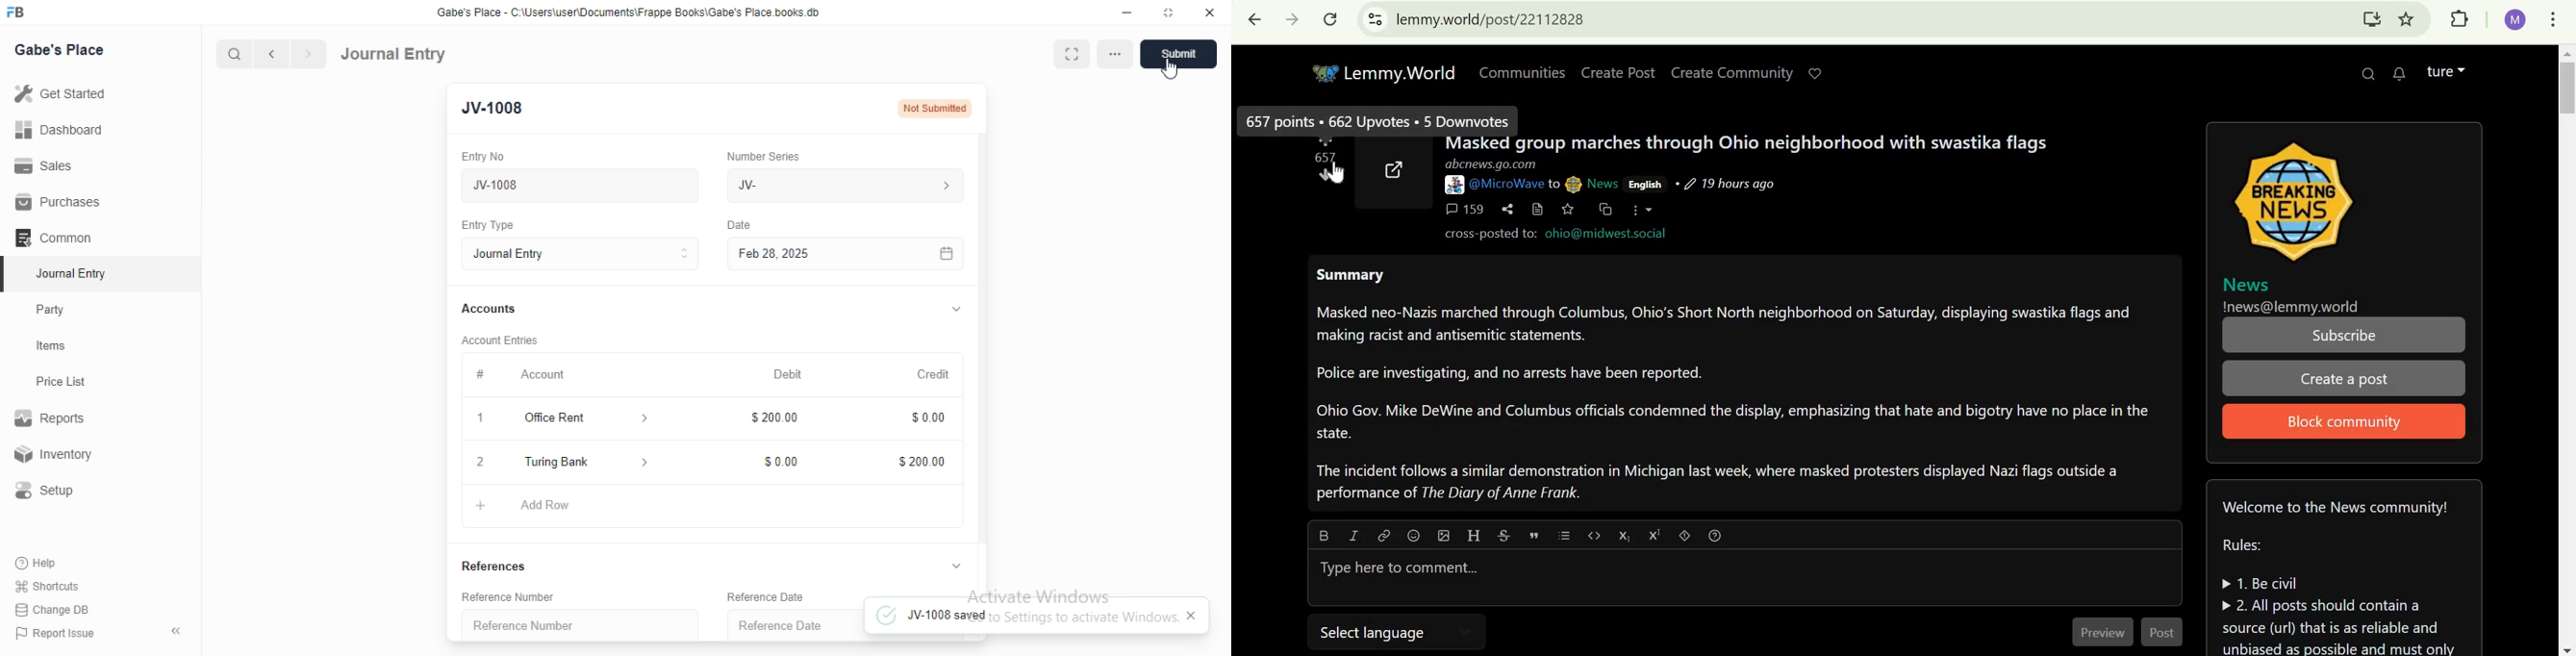 Image resolution: width=2576 pixels, height=672 pixels. Describe the element at coordinates (790, 374) in the screenshot. I see `Debit` at that location.